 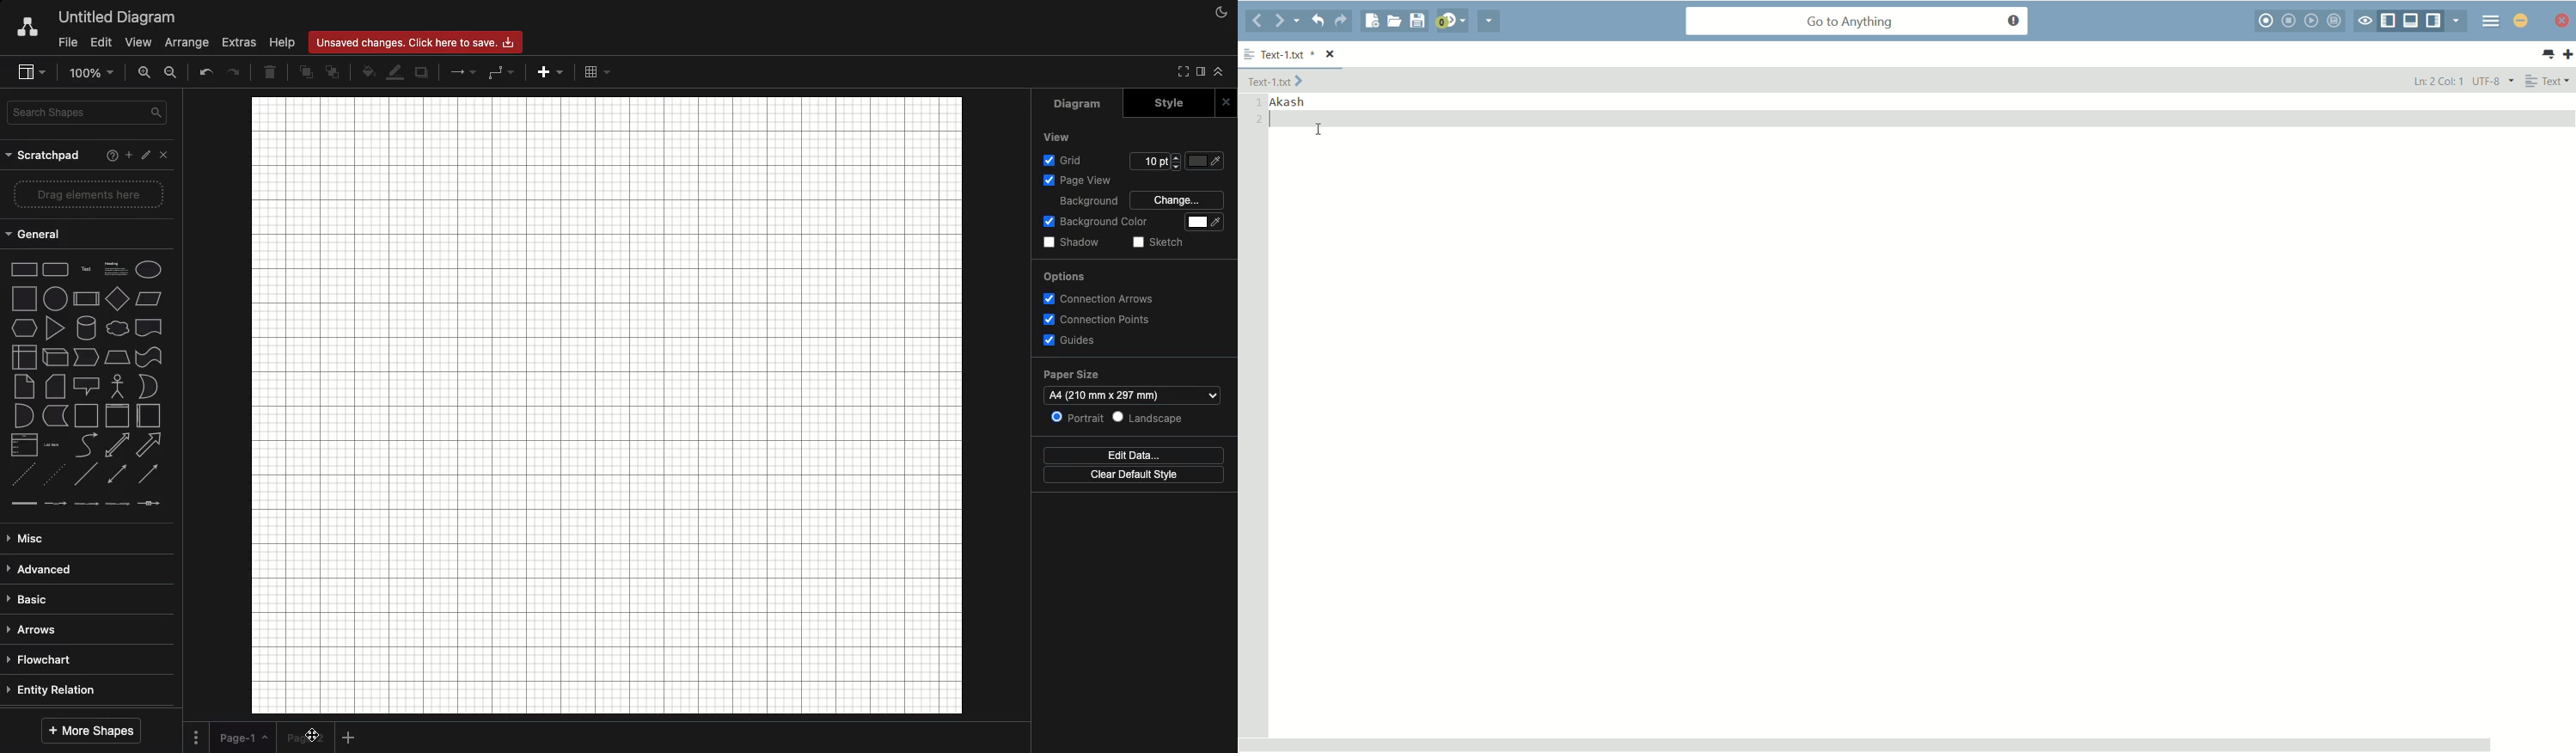 I want to click on Scratchpad, so click(x=46, y=156).